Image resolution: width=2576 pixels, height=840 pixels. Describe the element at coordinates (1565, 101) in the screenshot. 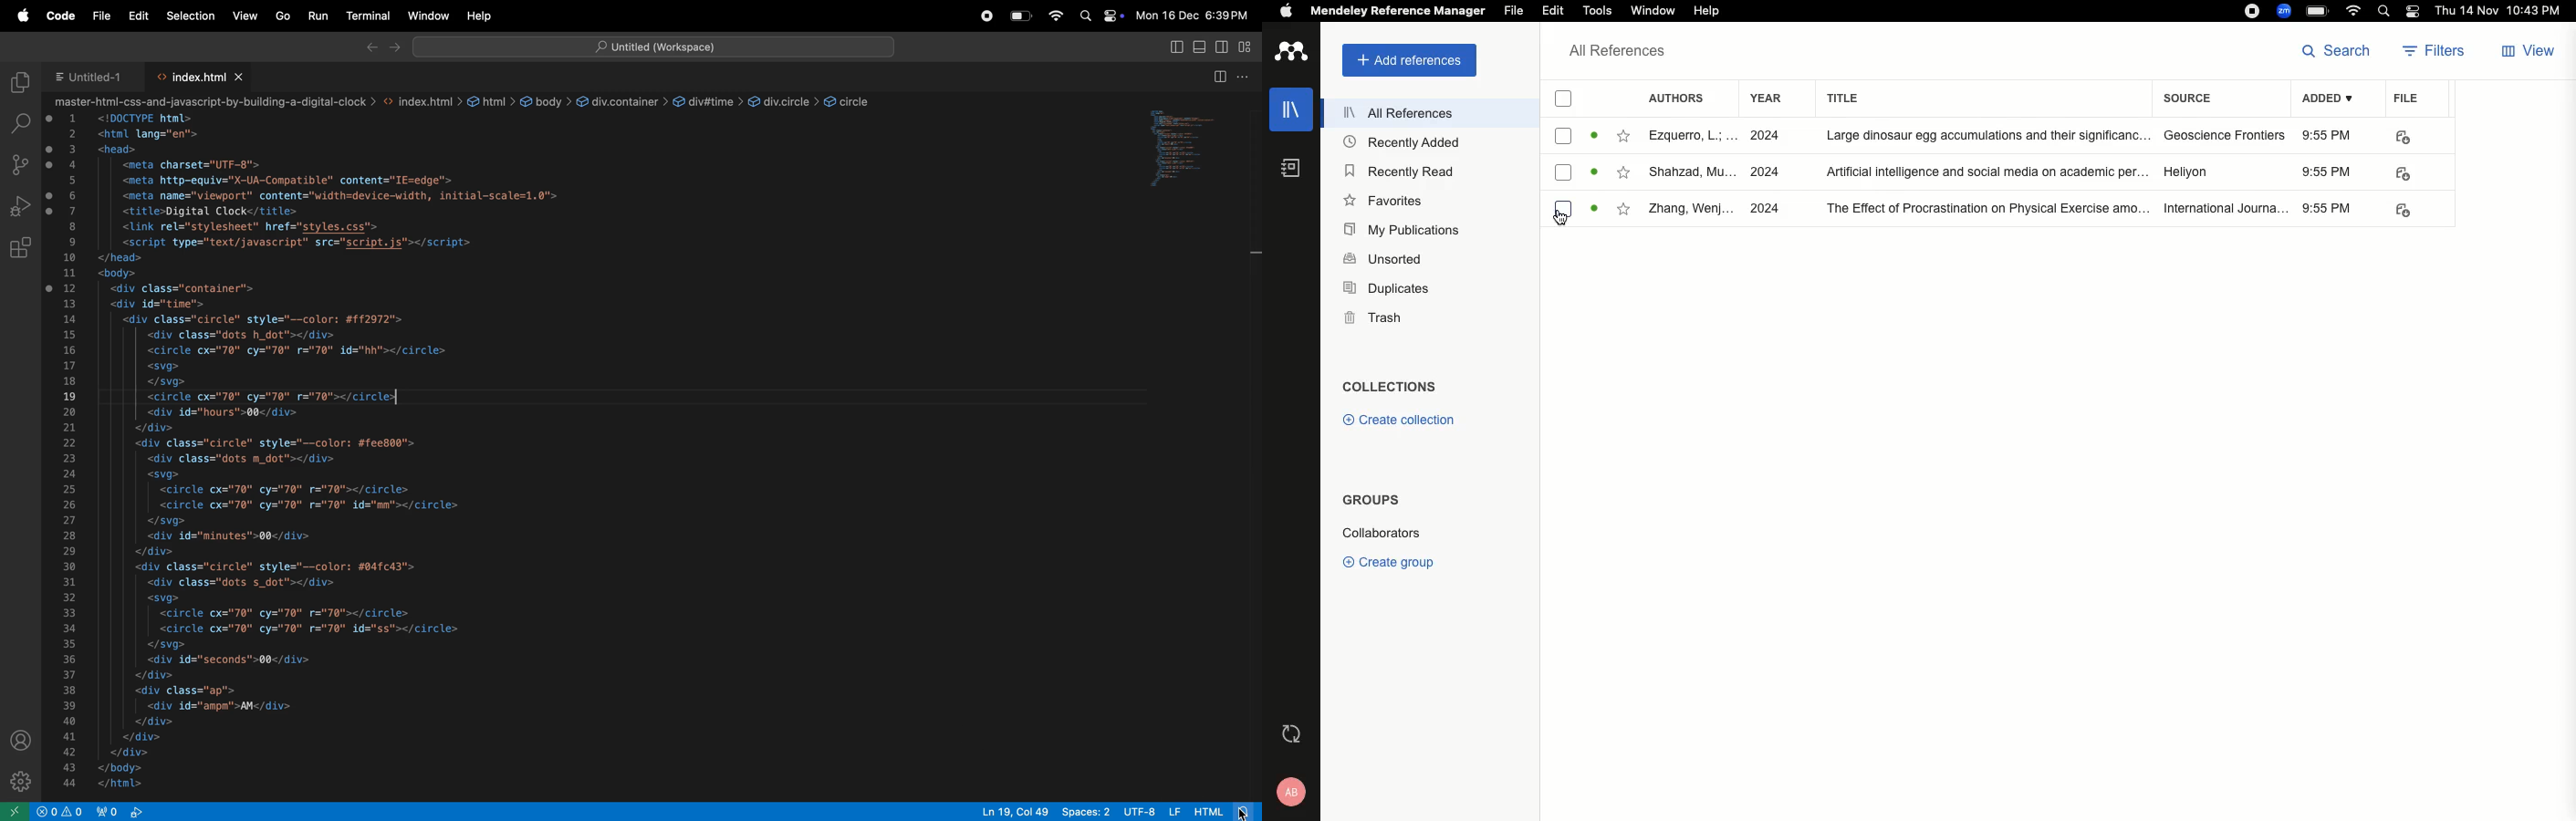

I see `Selection checkbox` at that location.